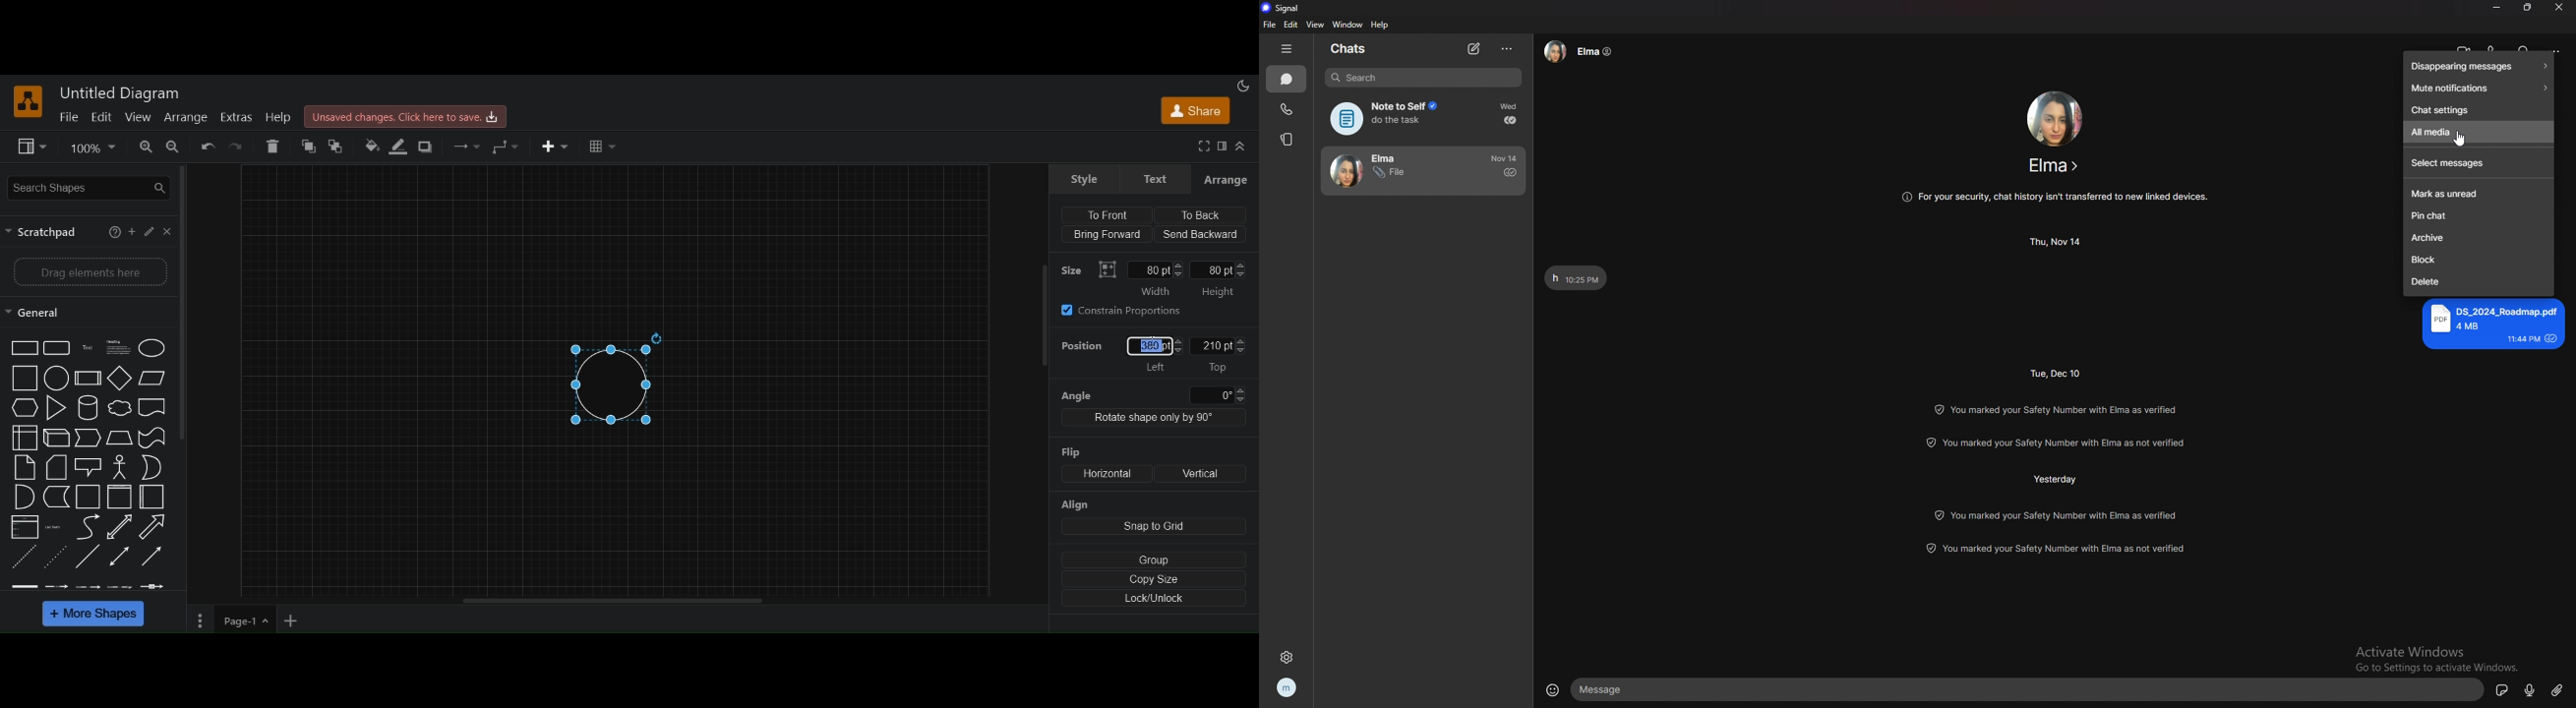 This screenshot has width=2576, height=728. I want to click on constrain proportions, so click(1127, 311).